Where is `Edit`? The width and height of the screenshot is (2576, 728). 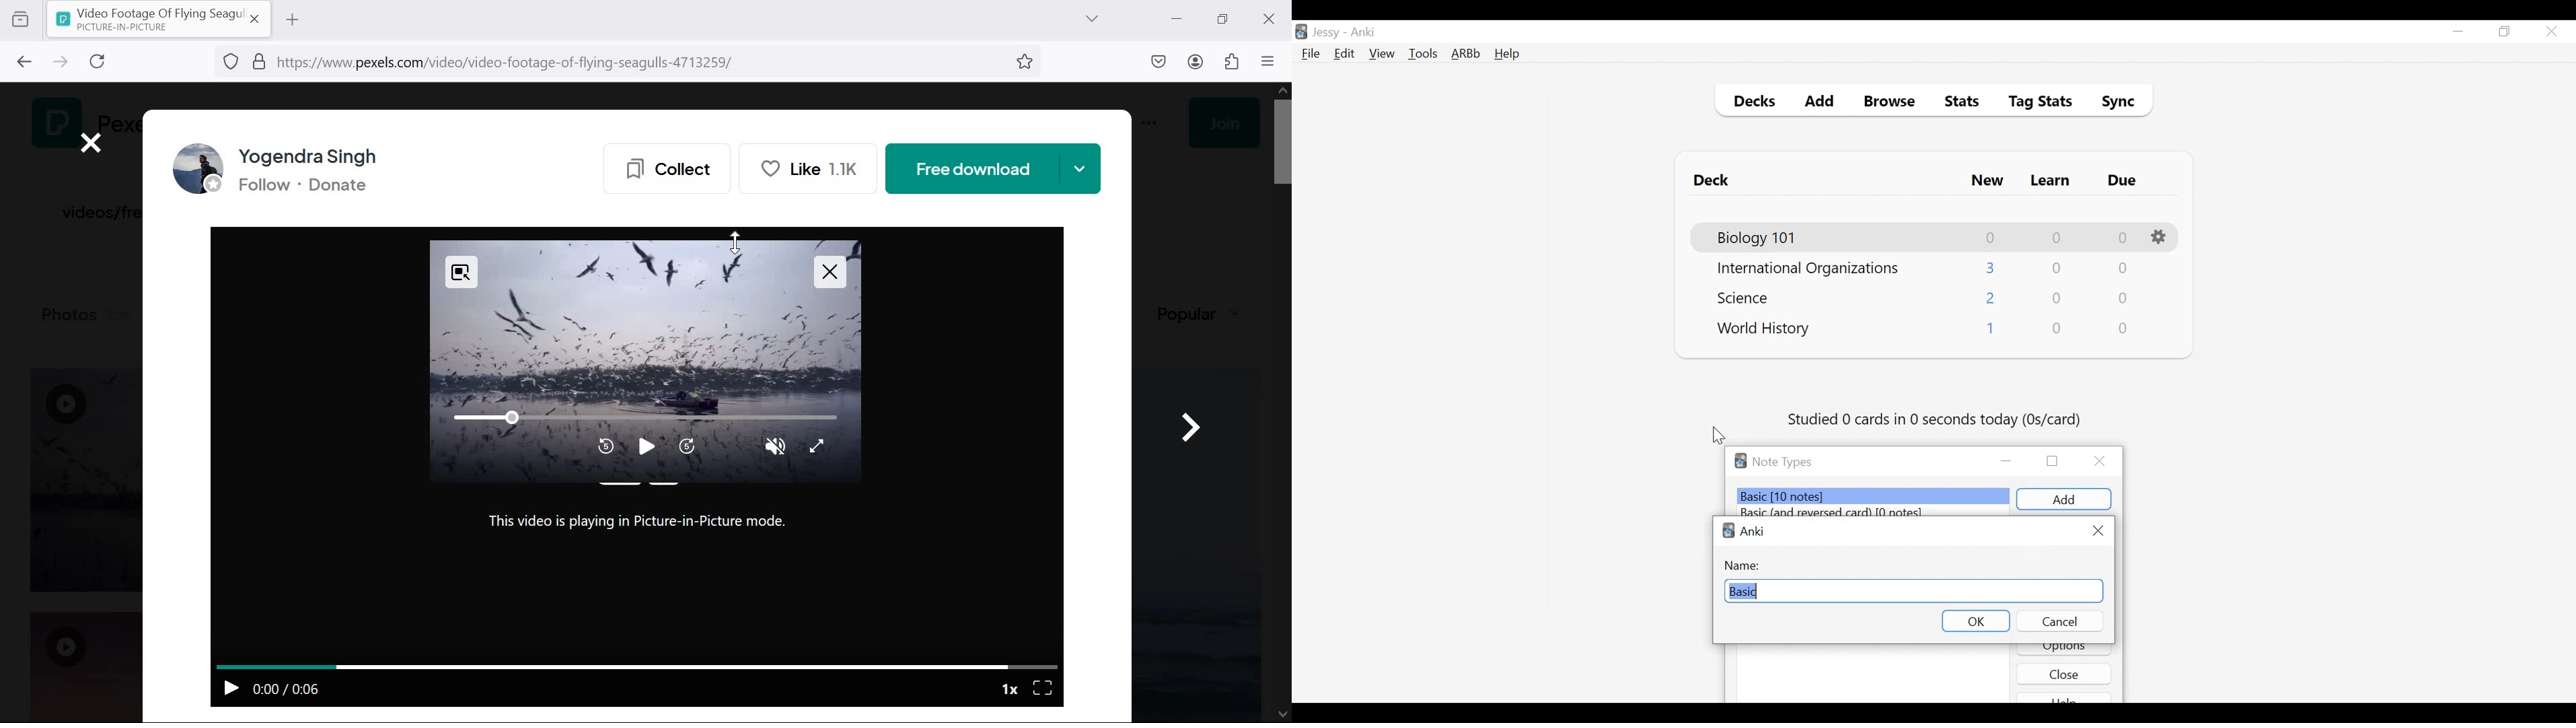 Edit is located at coordinates (1343, 55).